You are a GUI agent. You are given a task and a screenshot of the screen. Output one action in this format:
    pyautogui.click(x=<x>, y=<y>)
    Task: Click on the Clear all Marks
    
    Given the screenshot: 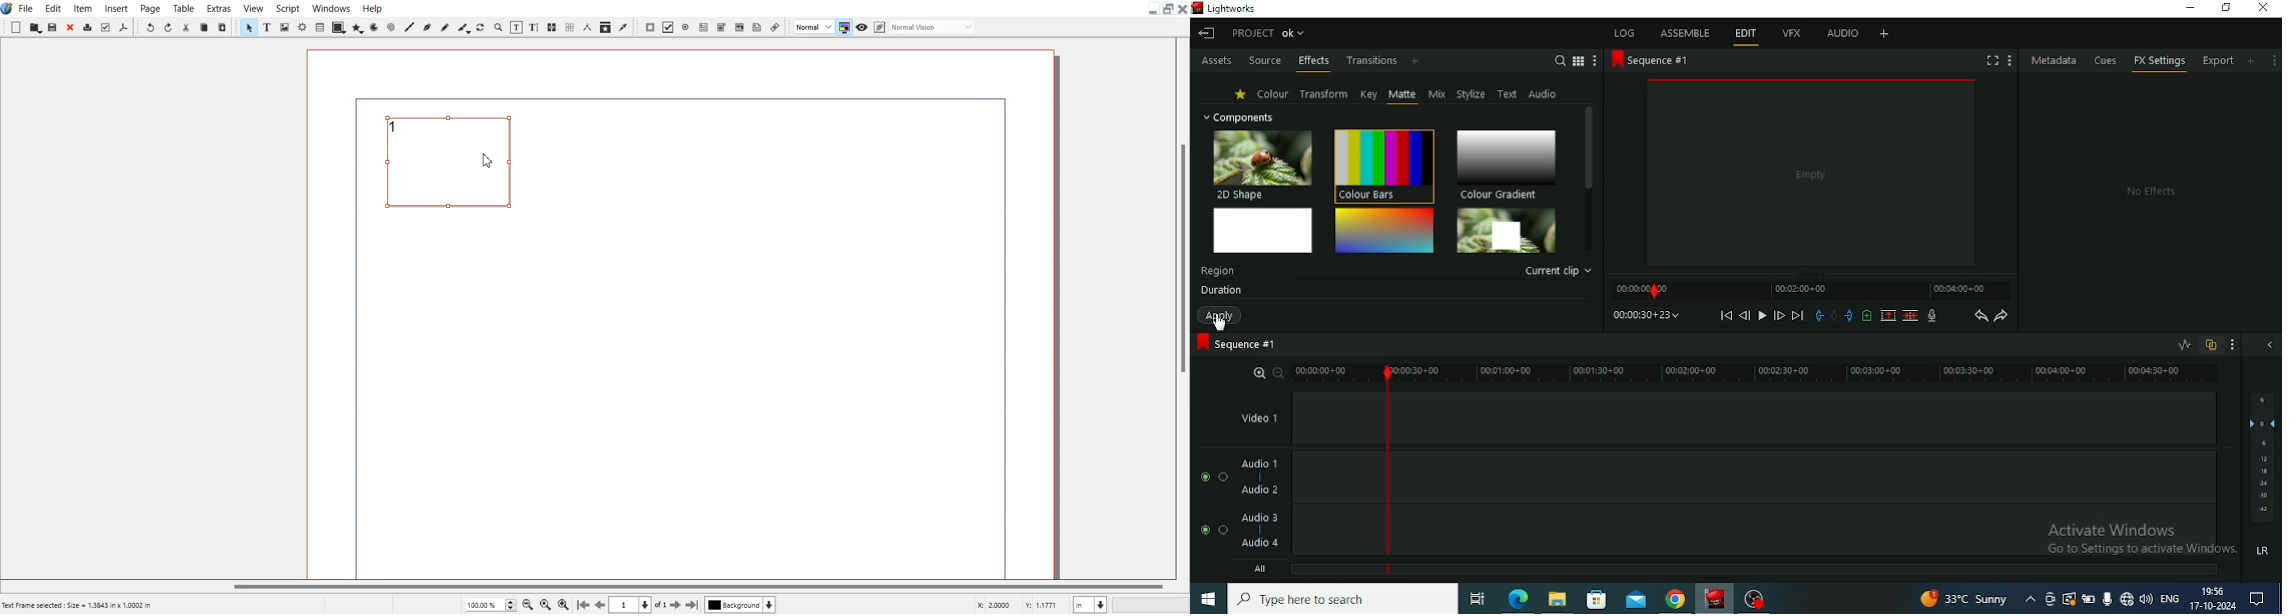 What is the action you would take?
    pyautogui.click(x=1834, y=315)
    